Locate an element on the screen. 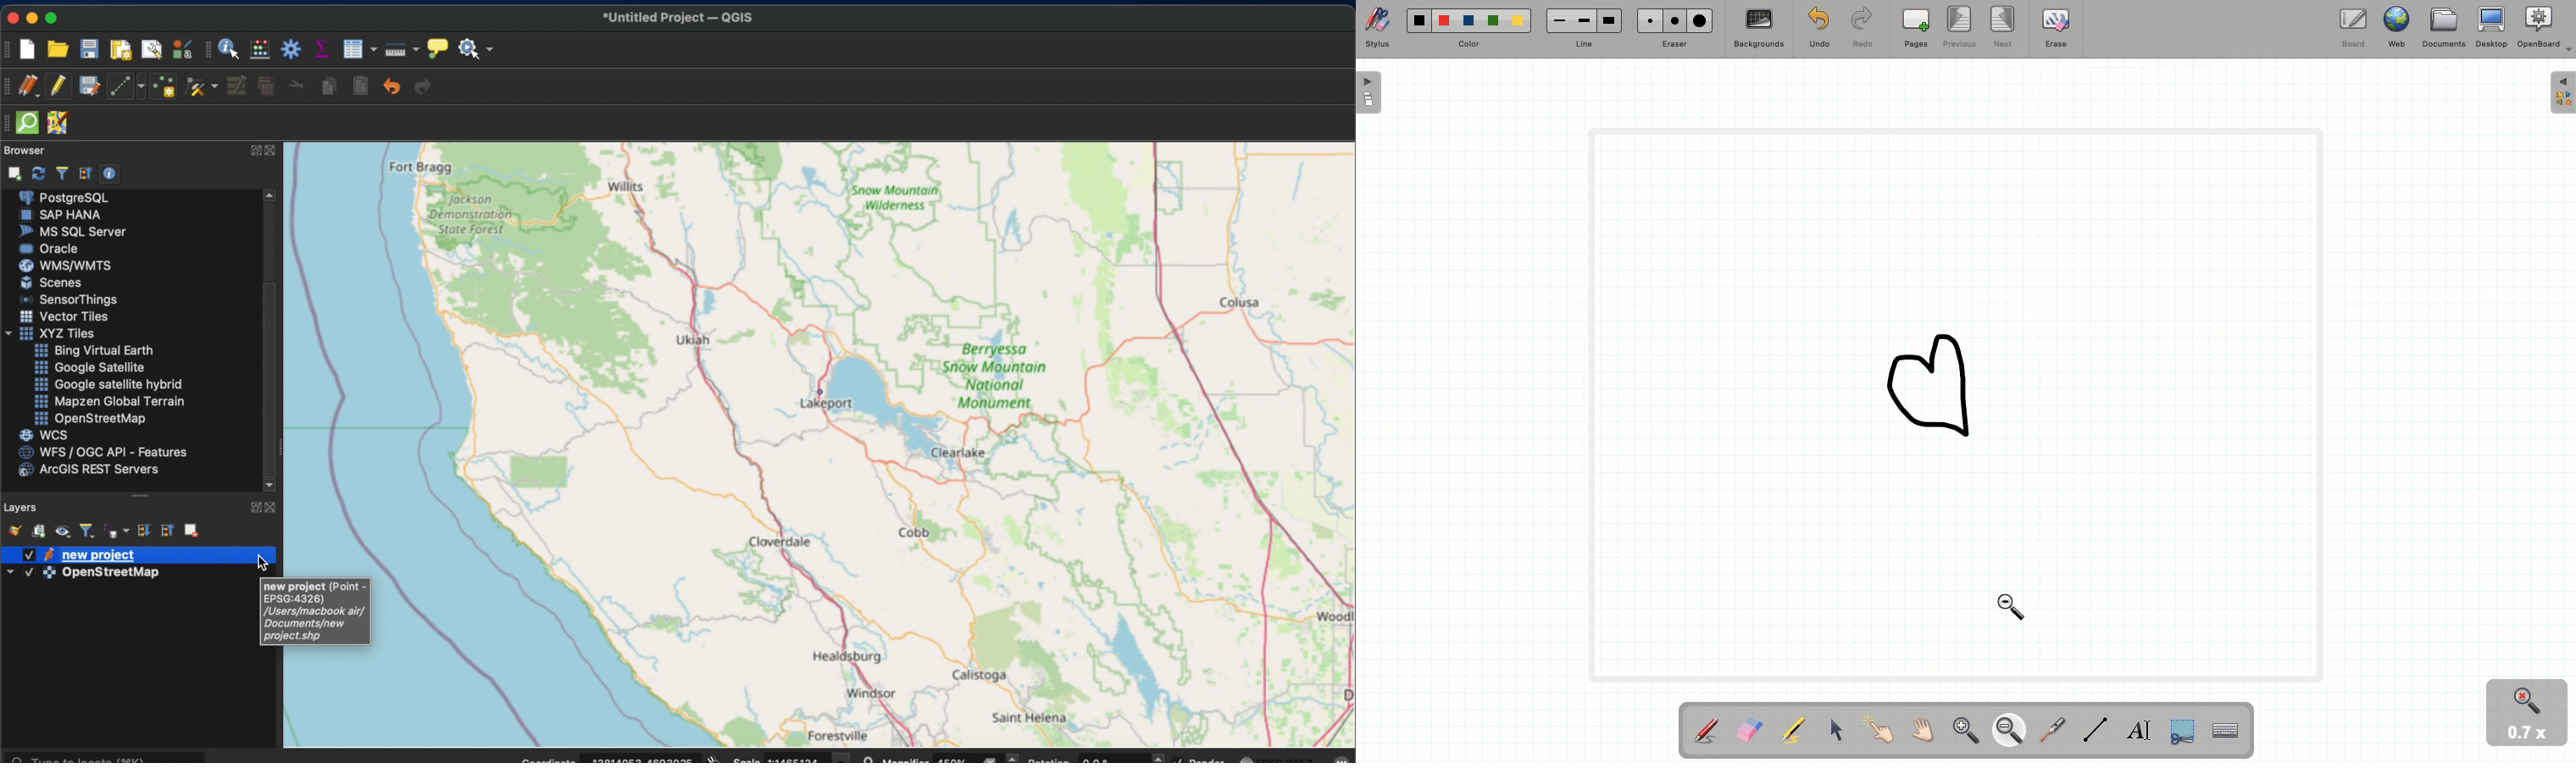 This screenshot has width=2576, height=784. Grab is located at coordinates (1924, 730).